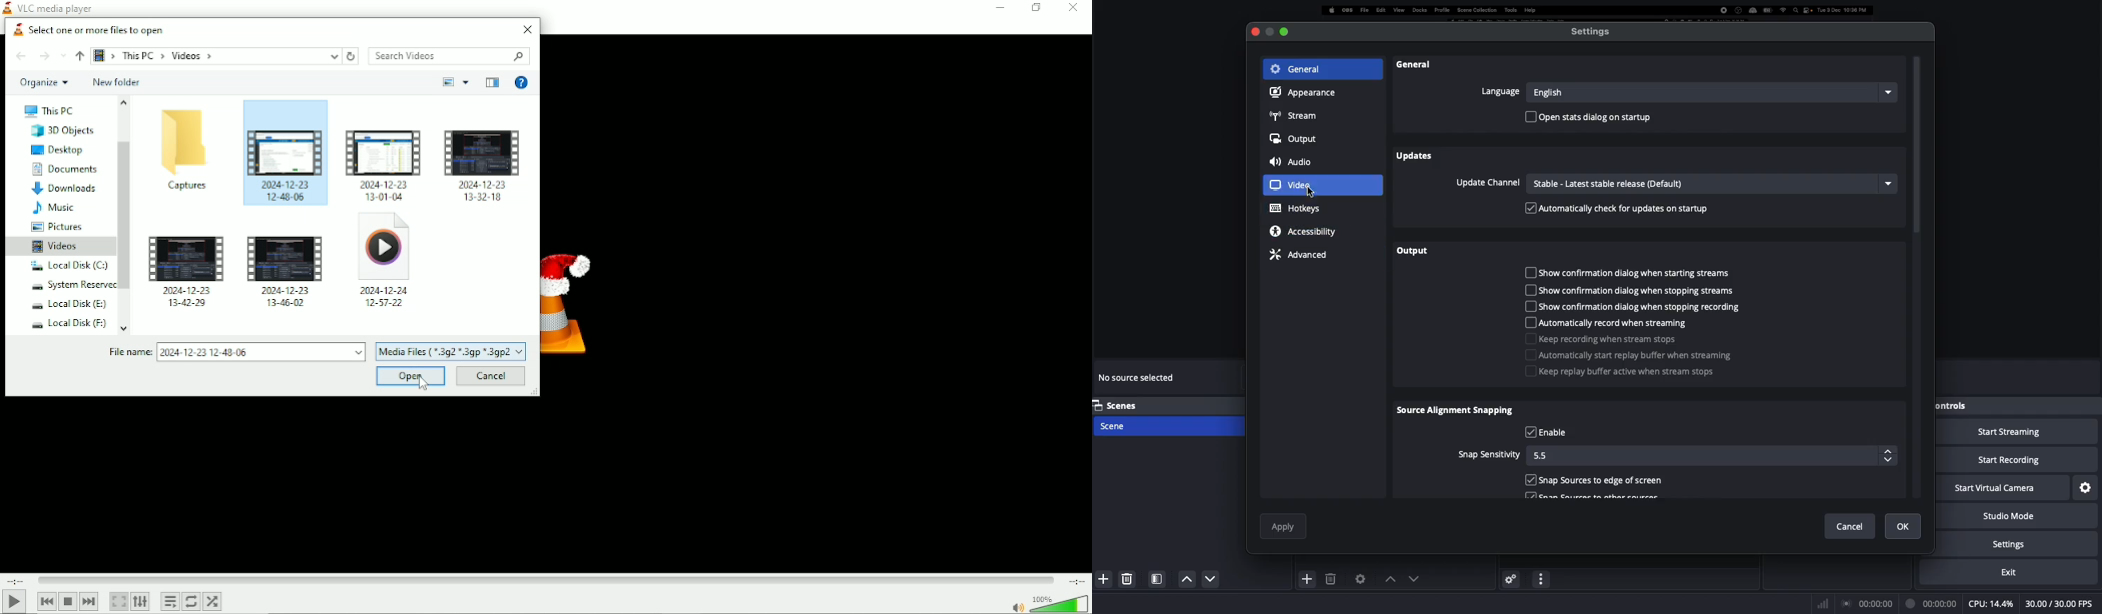  What do you see at coordinates (383, 163) in the screenshot?
I see `video` at bounding box center [383, 163].